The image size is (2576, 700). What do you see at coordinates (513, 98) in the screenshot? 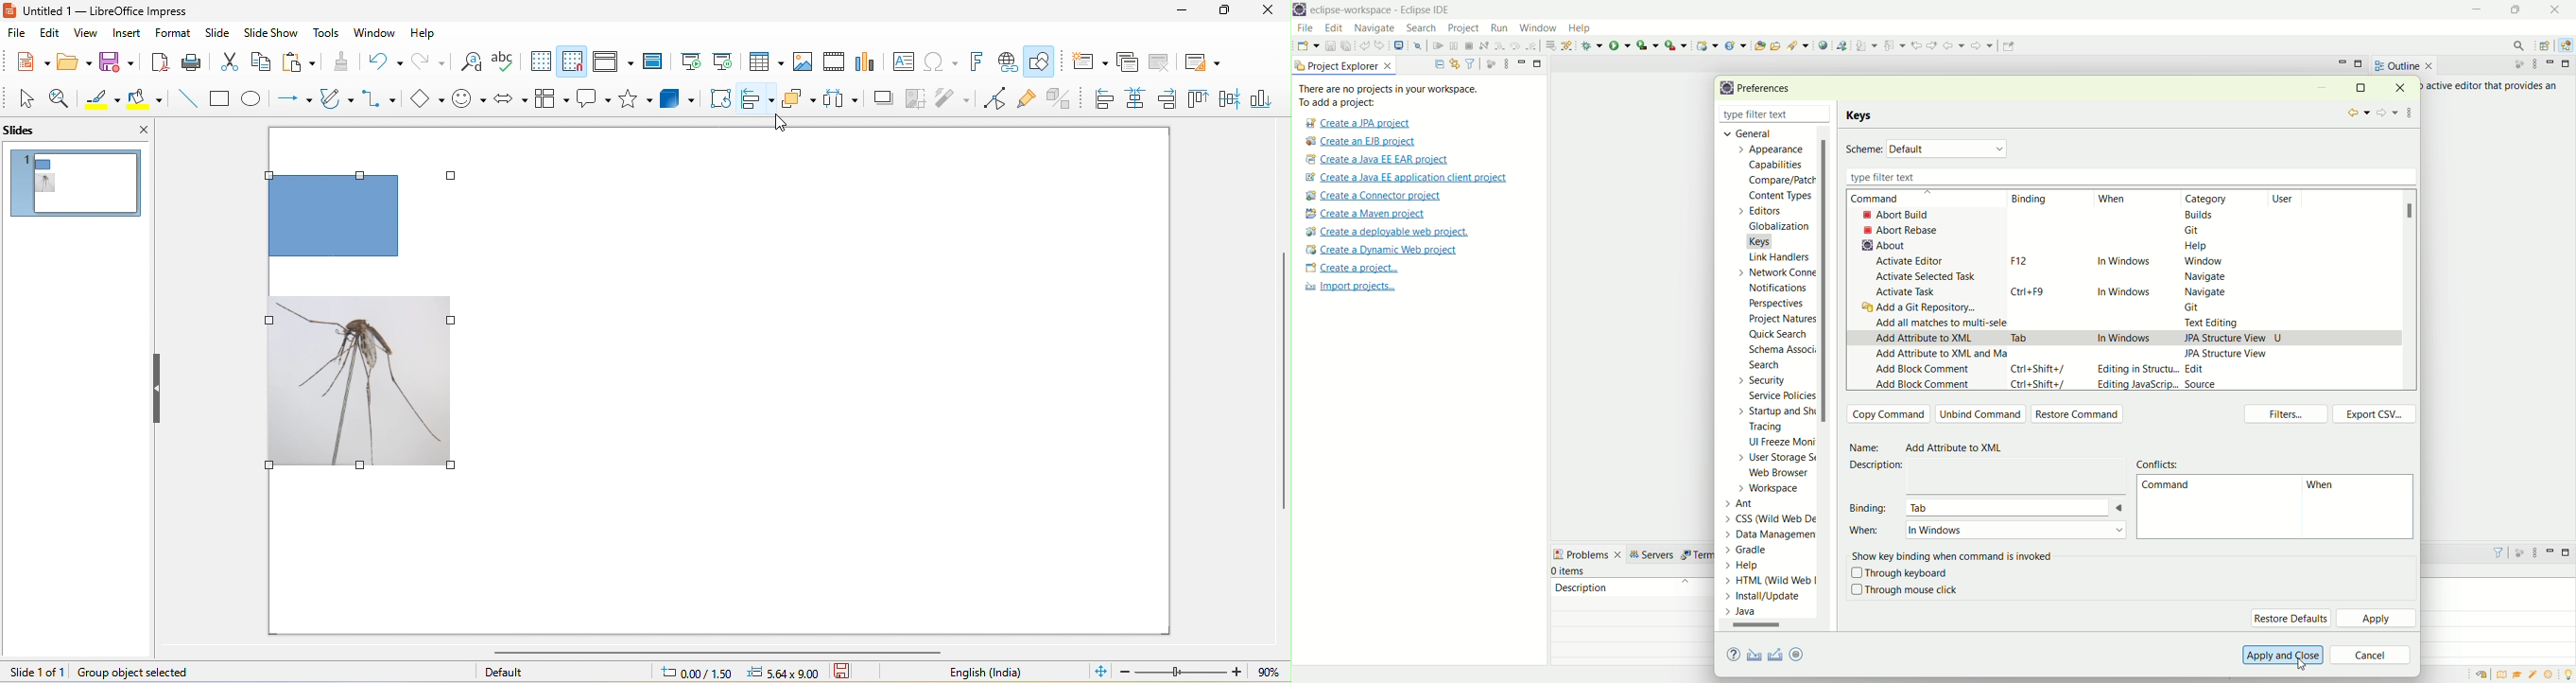
I see `block arrow` at bounding box center [513, 98].